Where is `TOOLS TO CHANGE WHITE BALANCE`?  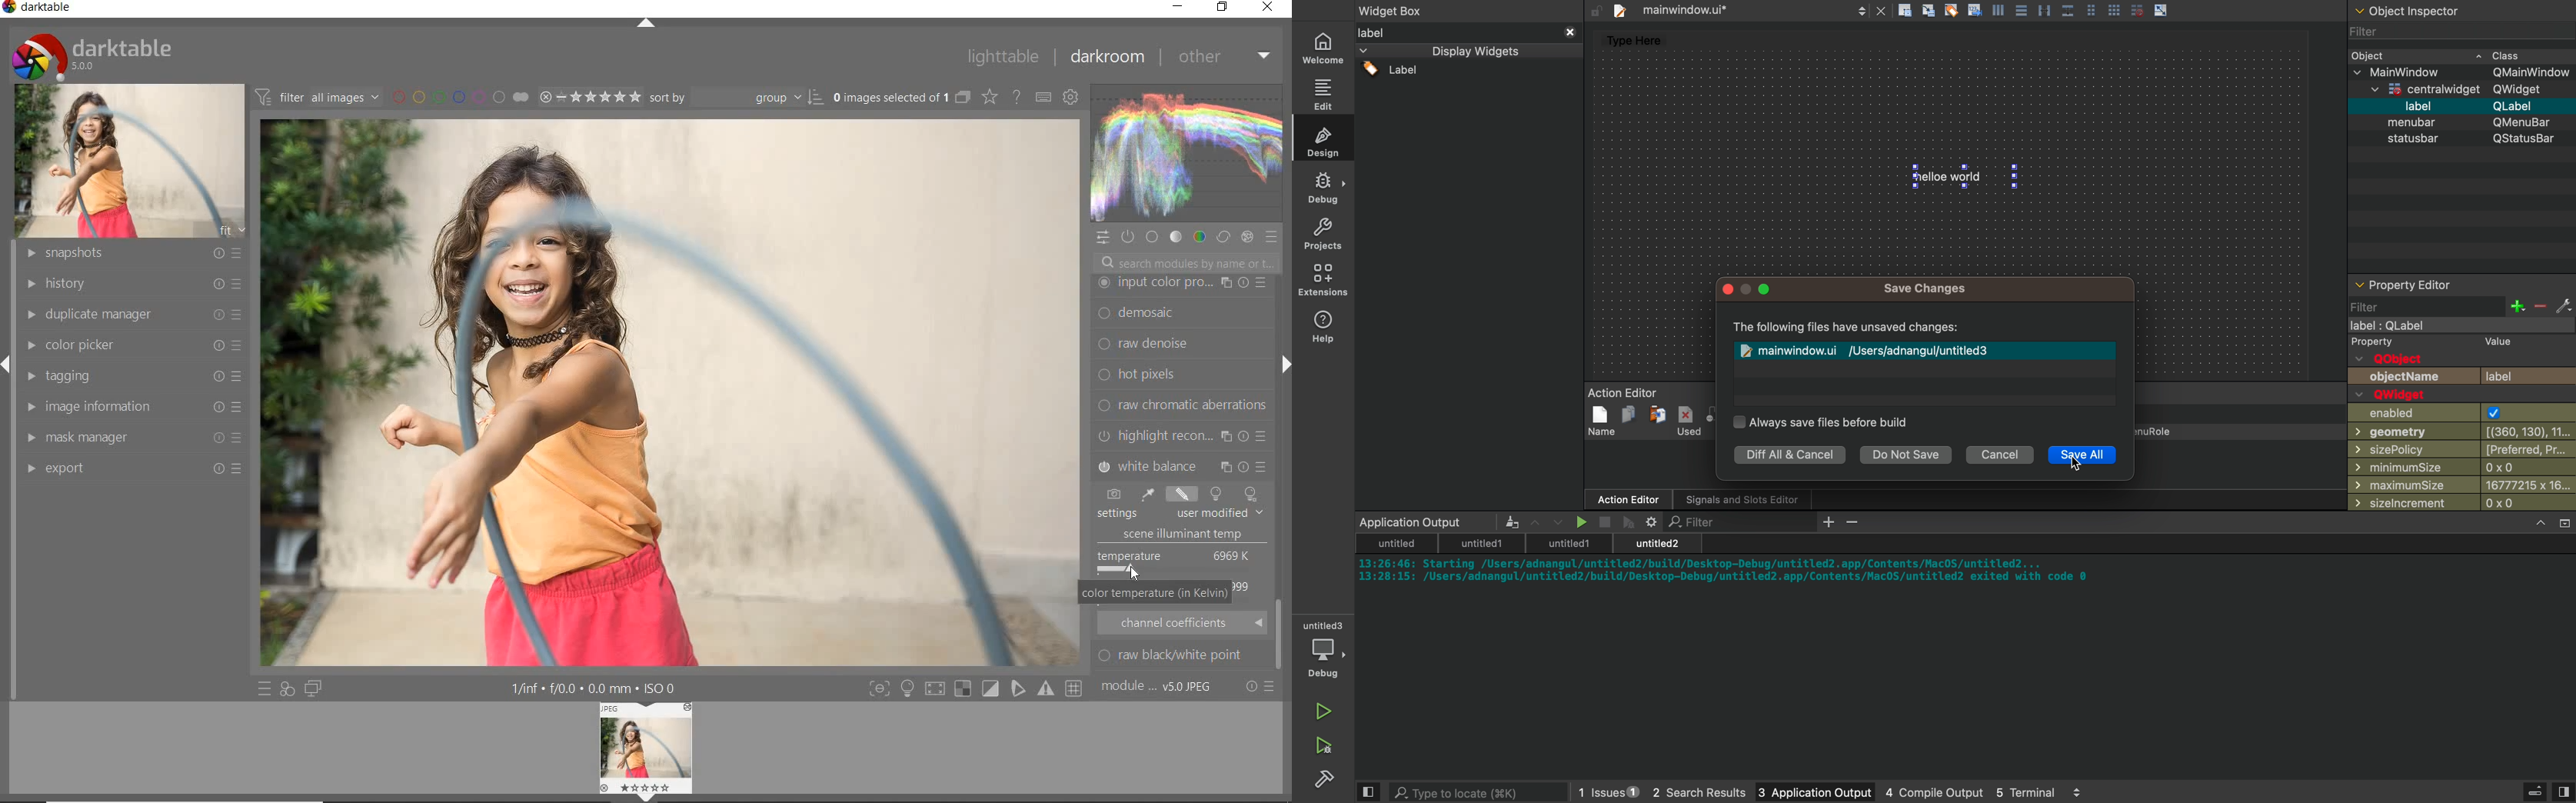
TOOLS TO CHANGE WHITE BALANCE is located at coordinates (1179, 494).